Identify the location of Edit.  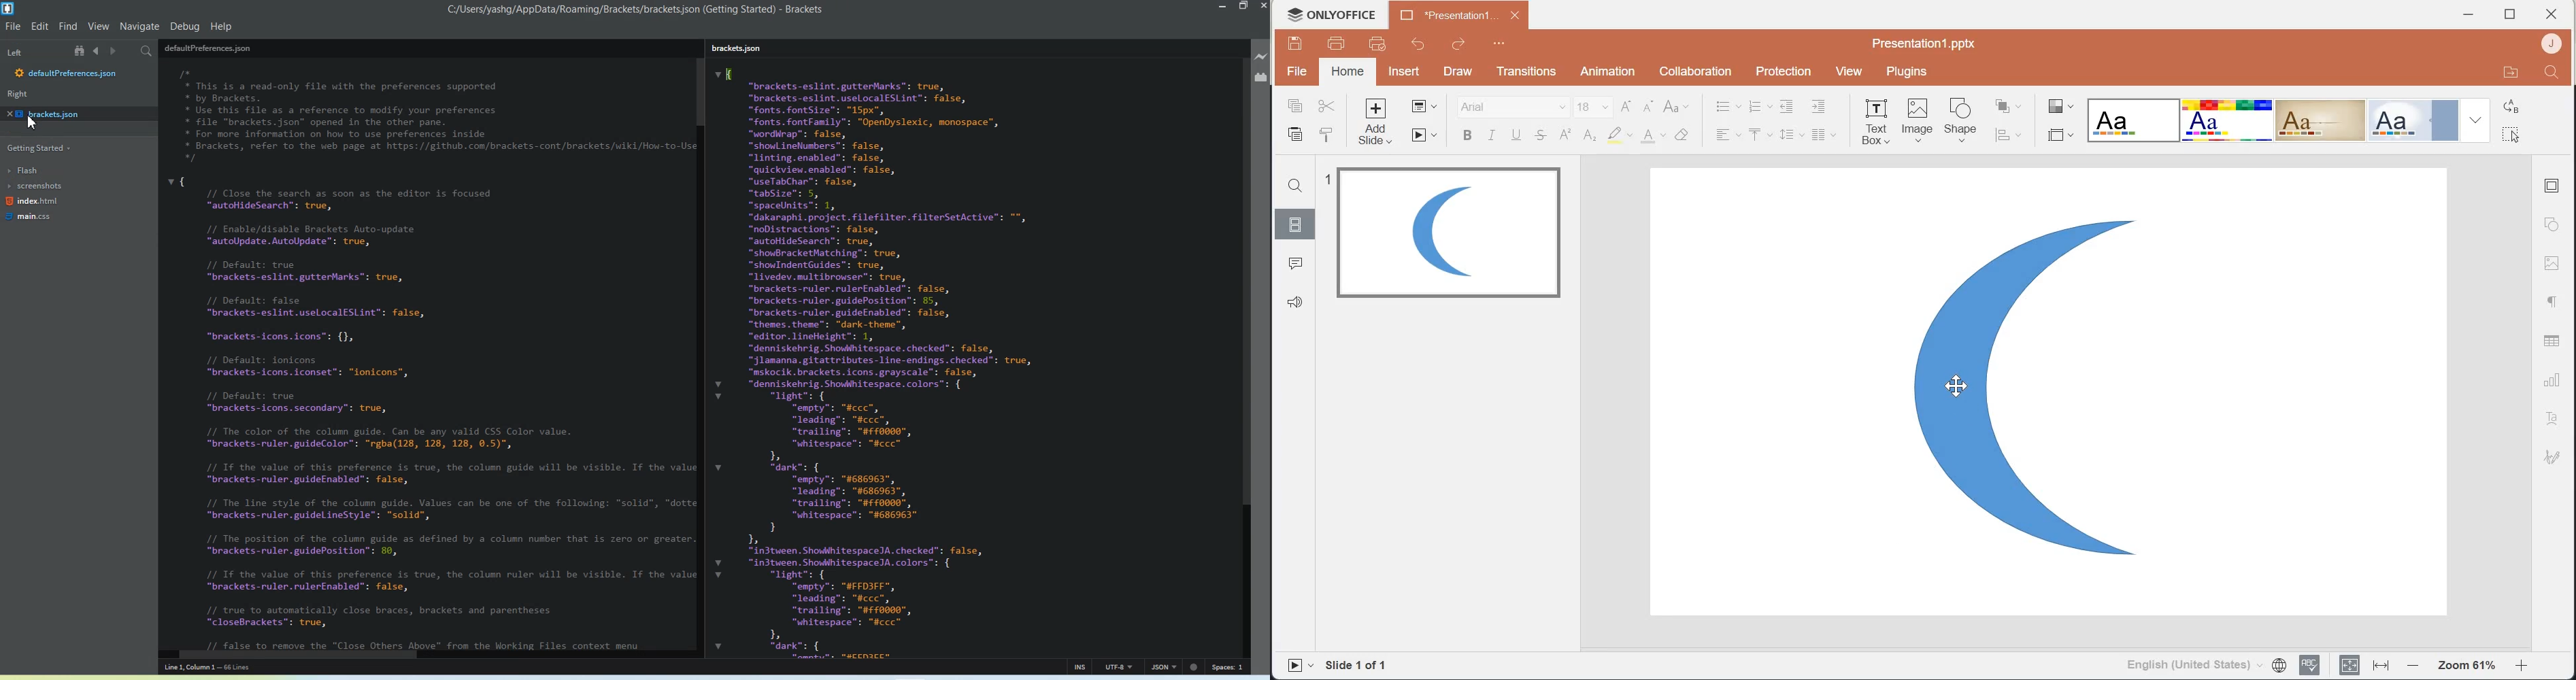
(41, 25).